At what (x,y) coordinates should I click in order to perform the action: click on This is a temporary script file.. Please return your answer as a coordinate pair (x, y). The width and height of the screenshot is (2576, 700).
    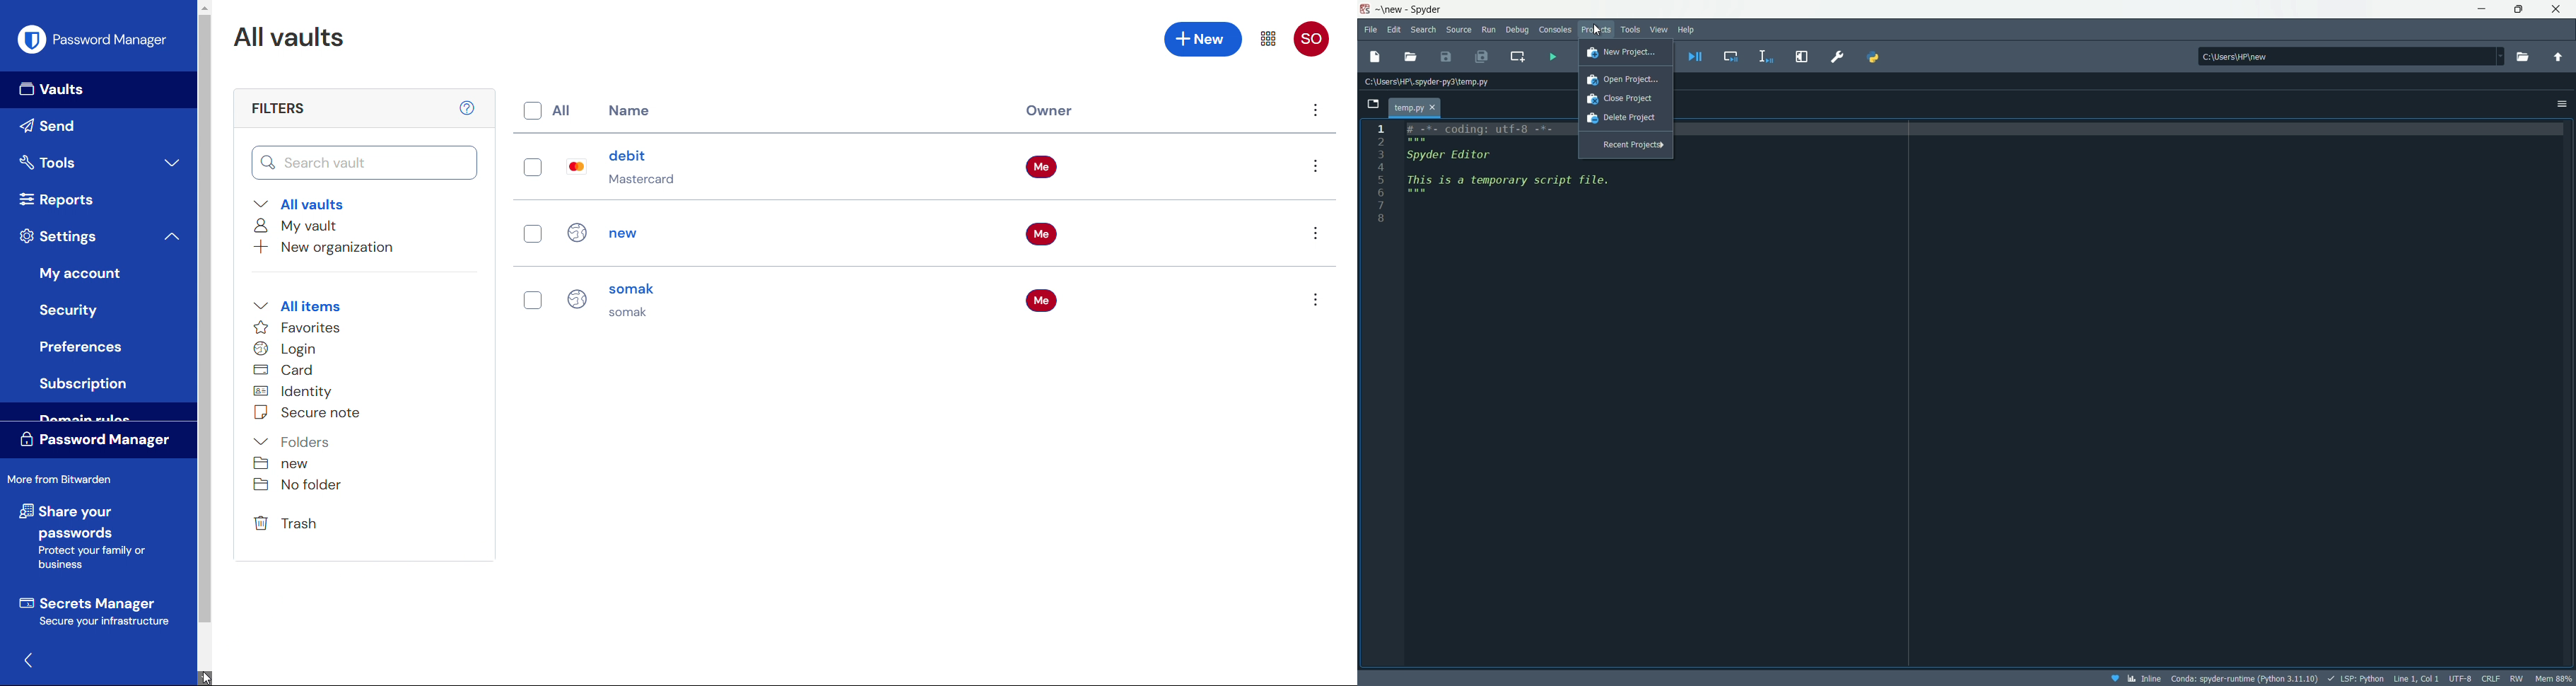
    Looking at the image, I should click on (1527, 187).